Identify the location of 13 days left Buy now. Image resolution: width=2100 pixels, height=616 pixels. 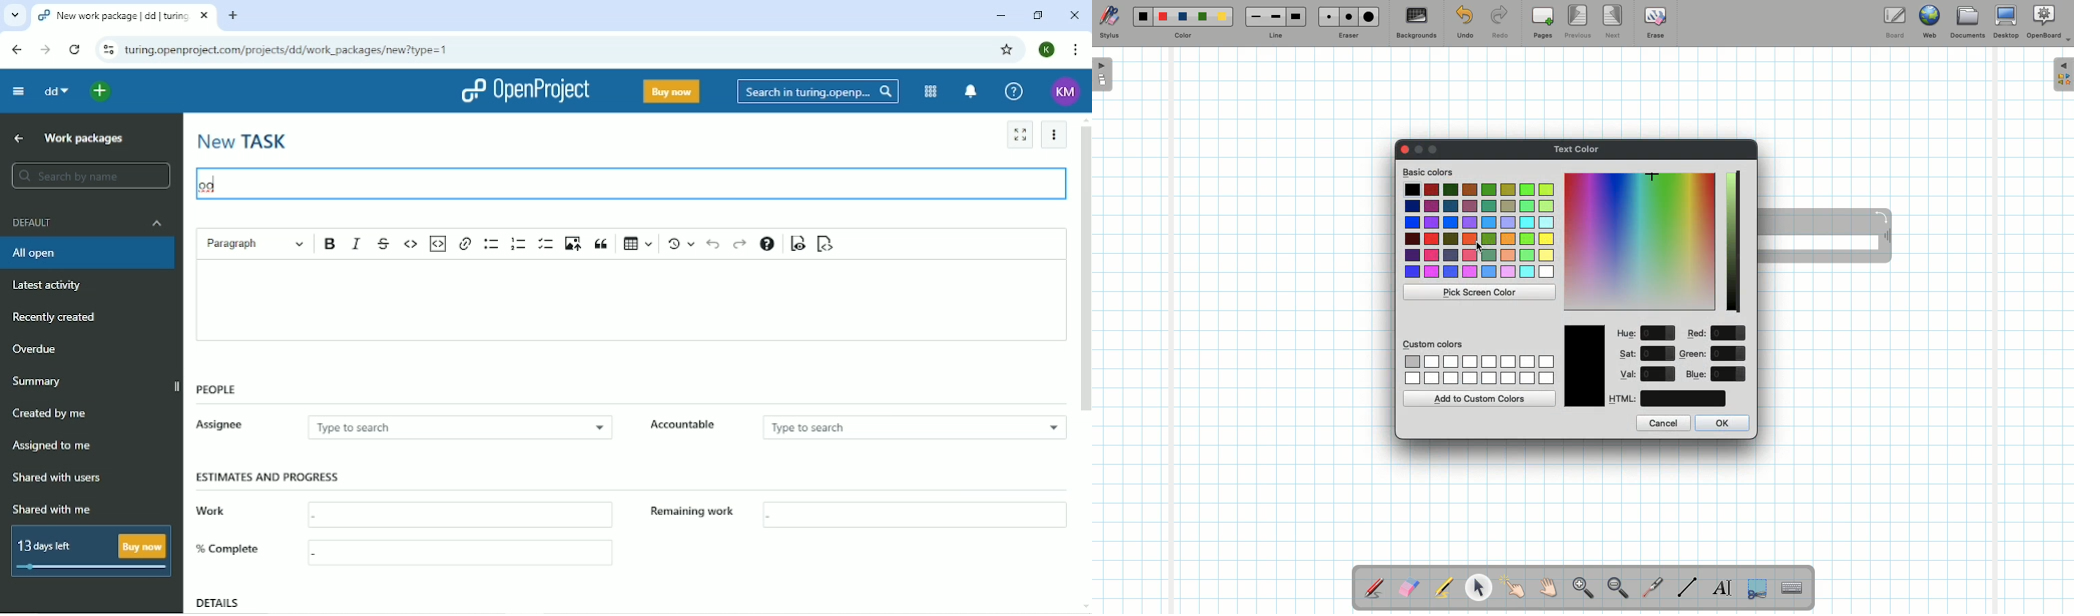
(89, 551).